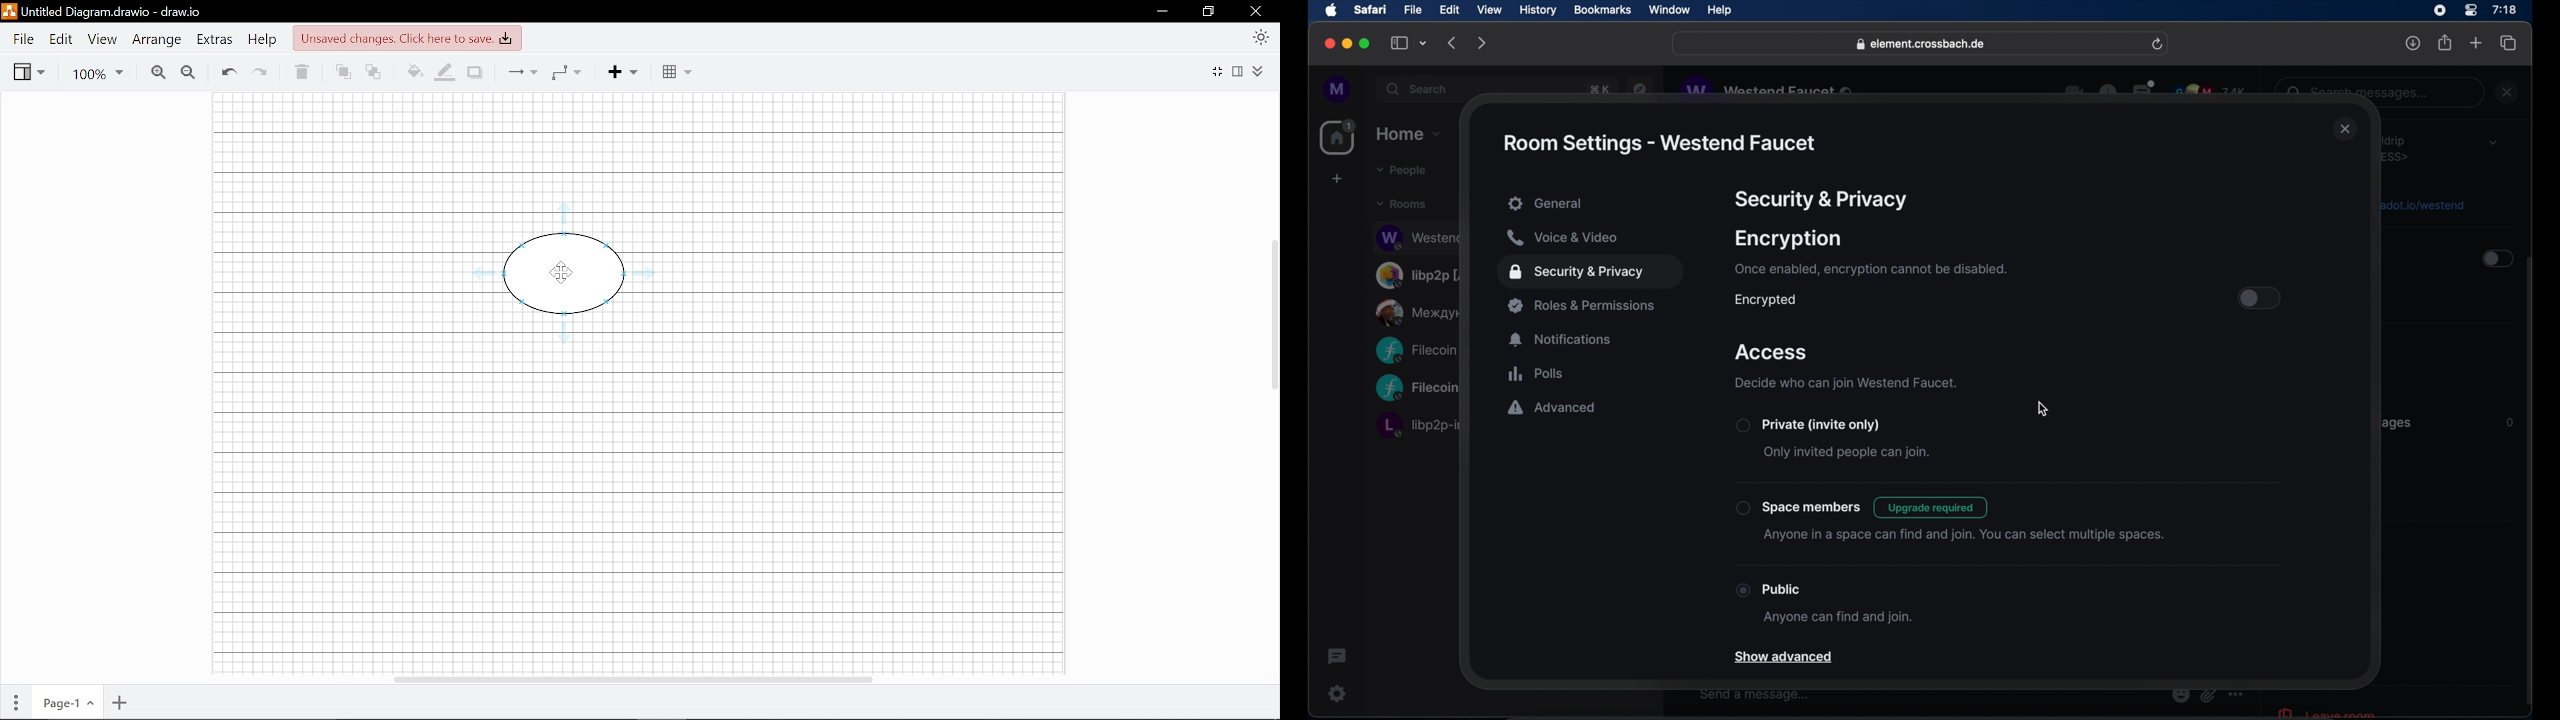 The image size is (2576, 728). I want to click on To front, so click(343, 73).